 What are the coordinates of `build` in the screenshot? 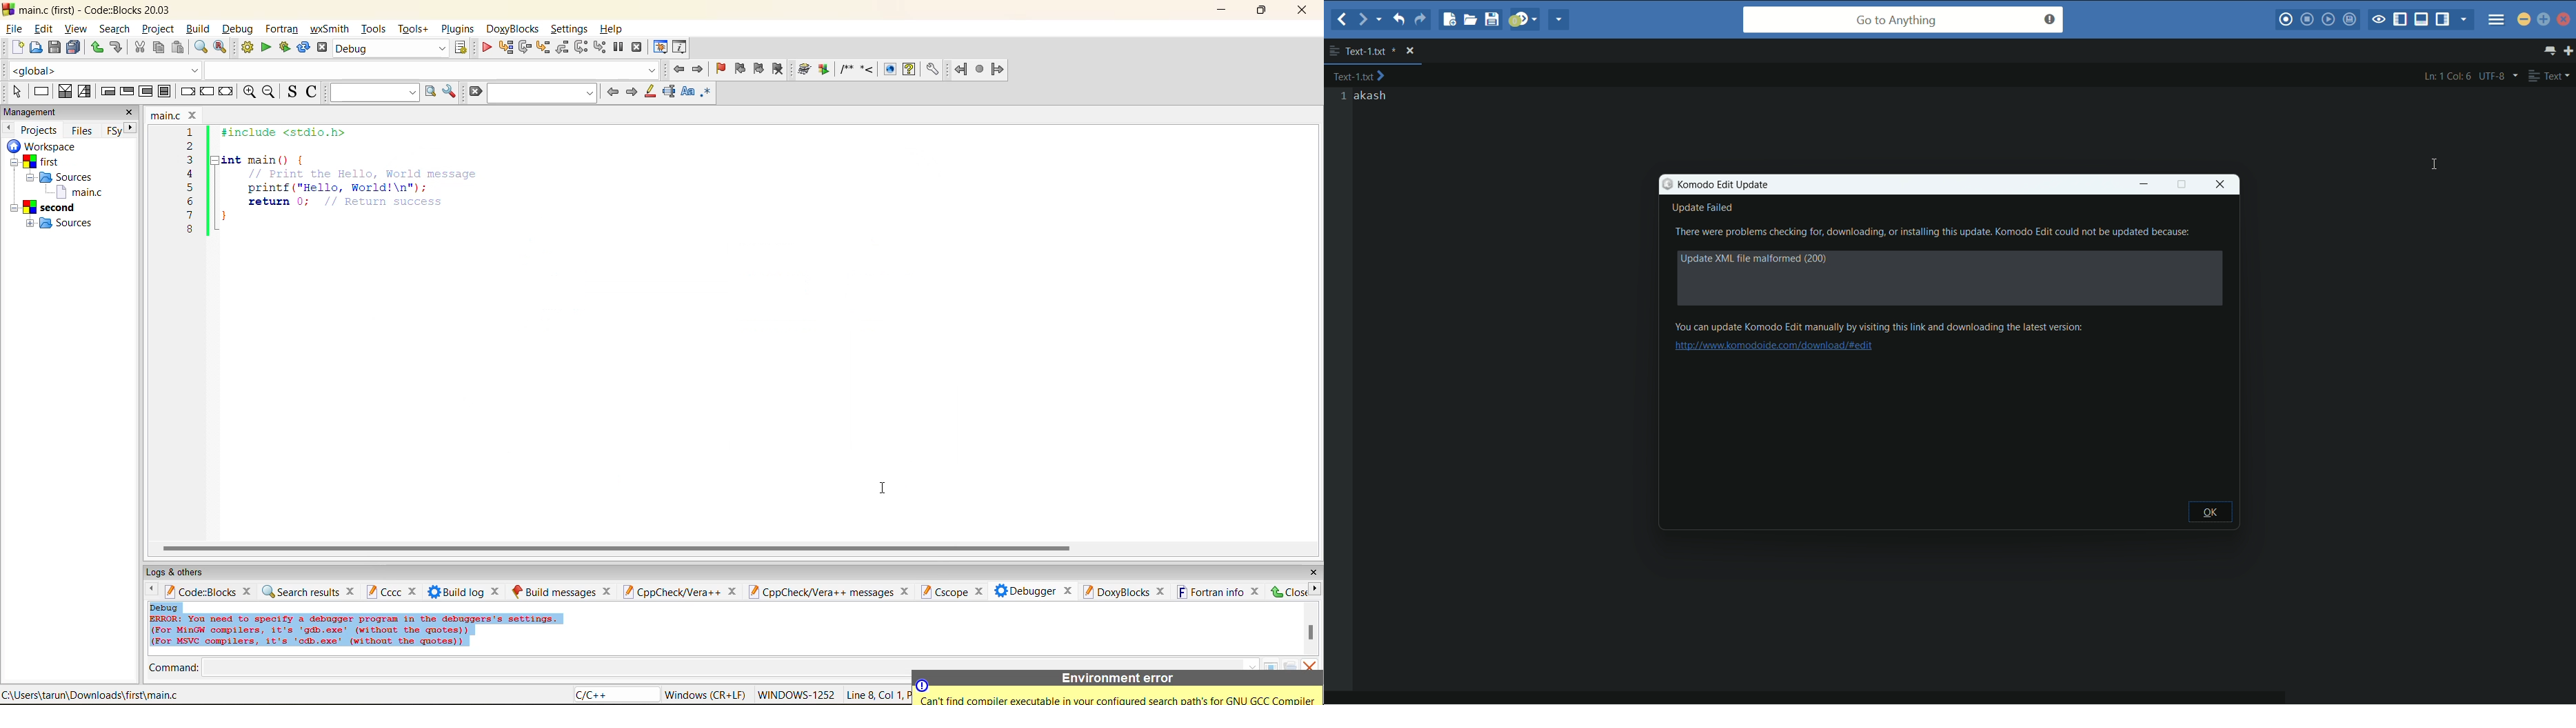 It's located at (247, 48).